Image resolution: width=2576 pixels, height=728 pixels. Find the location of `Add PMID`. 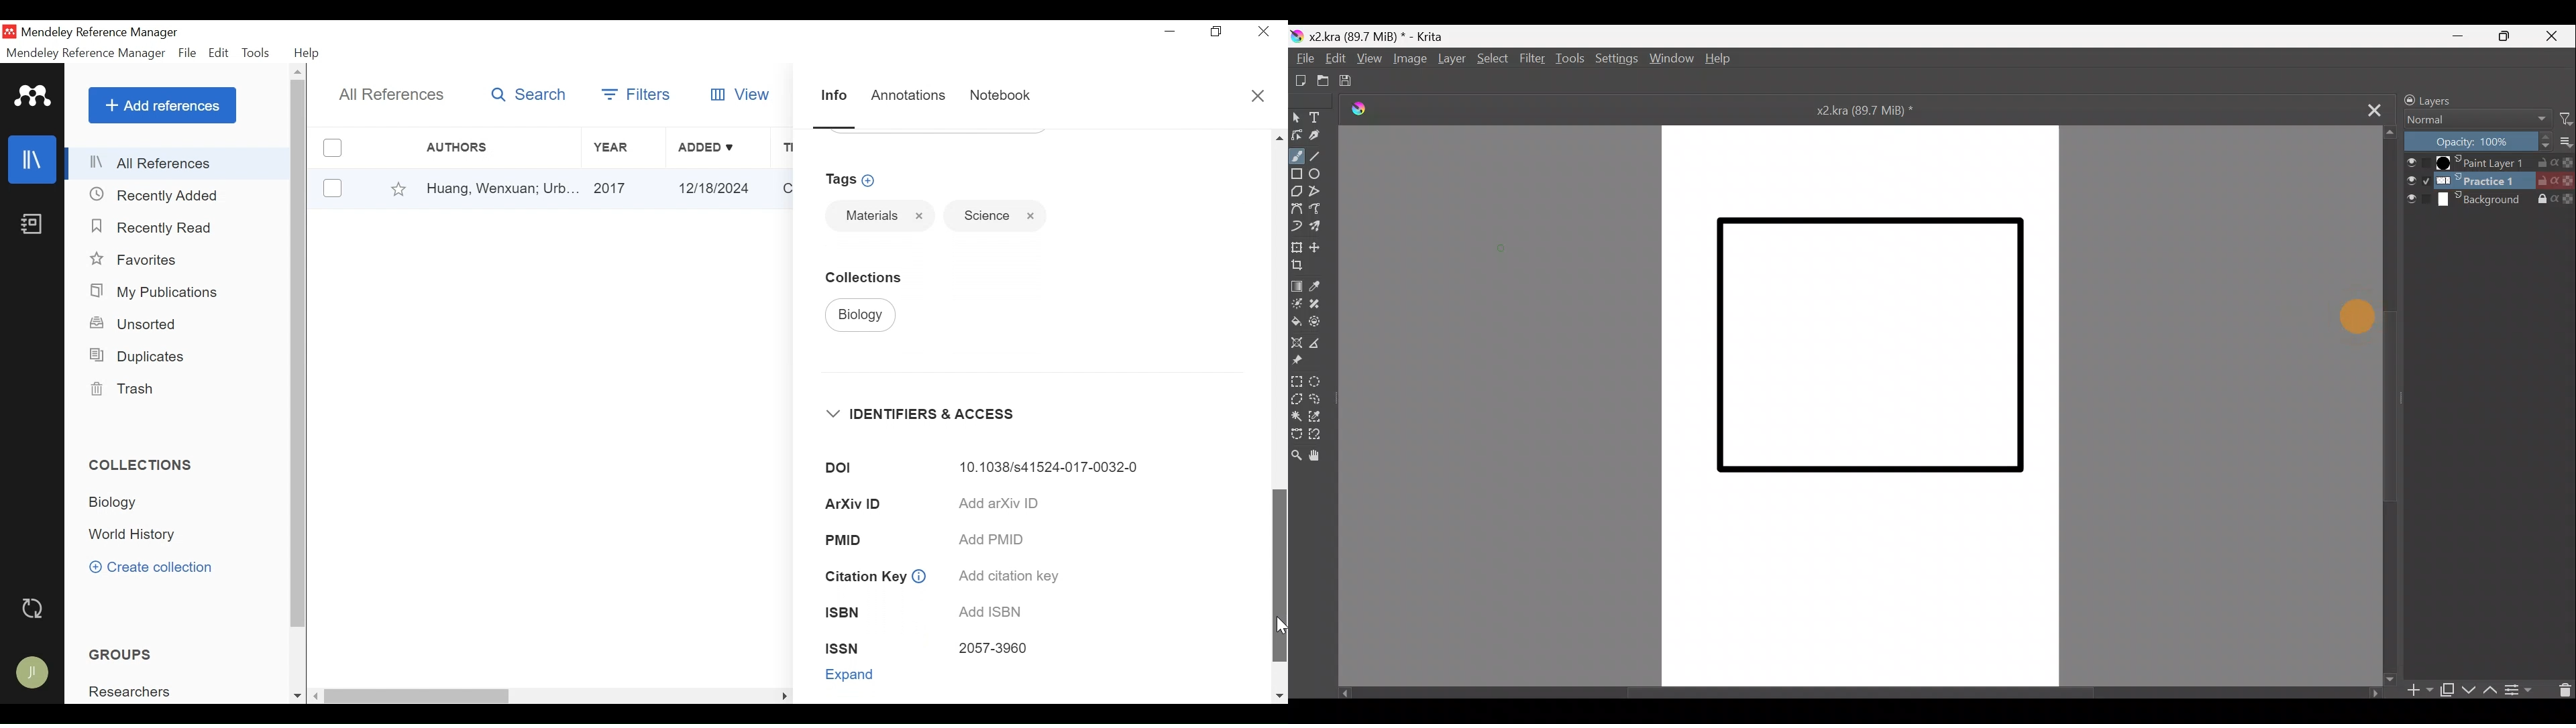

Add PMID is located at coordinates (997, 540).